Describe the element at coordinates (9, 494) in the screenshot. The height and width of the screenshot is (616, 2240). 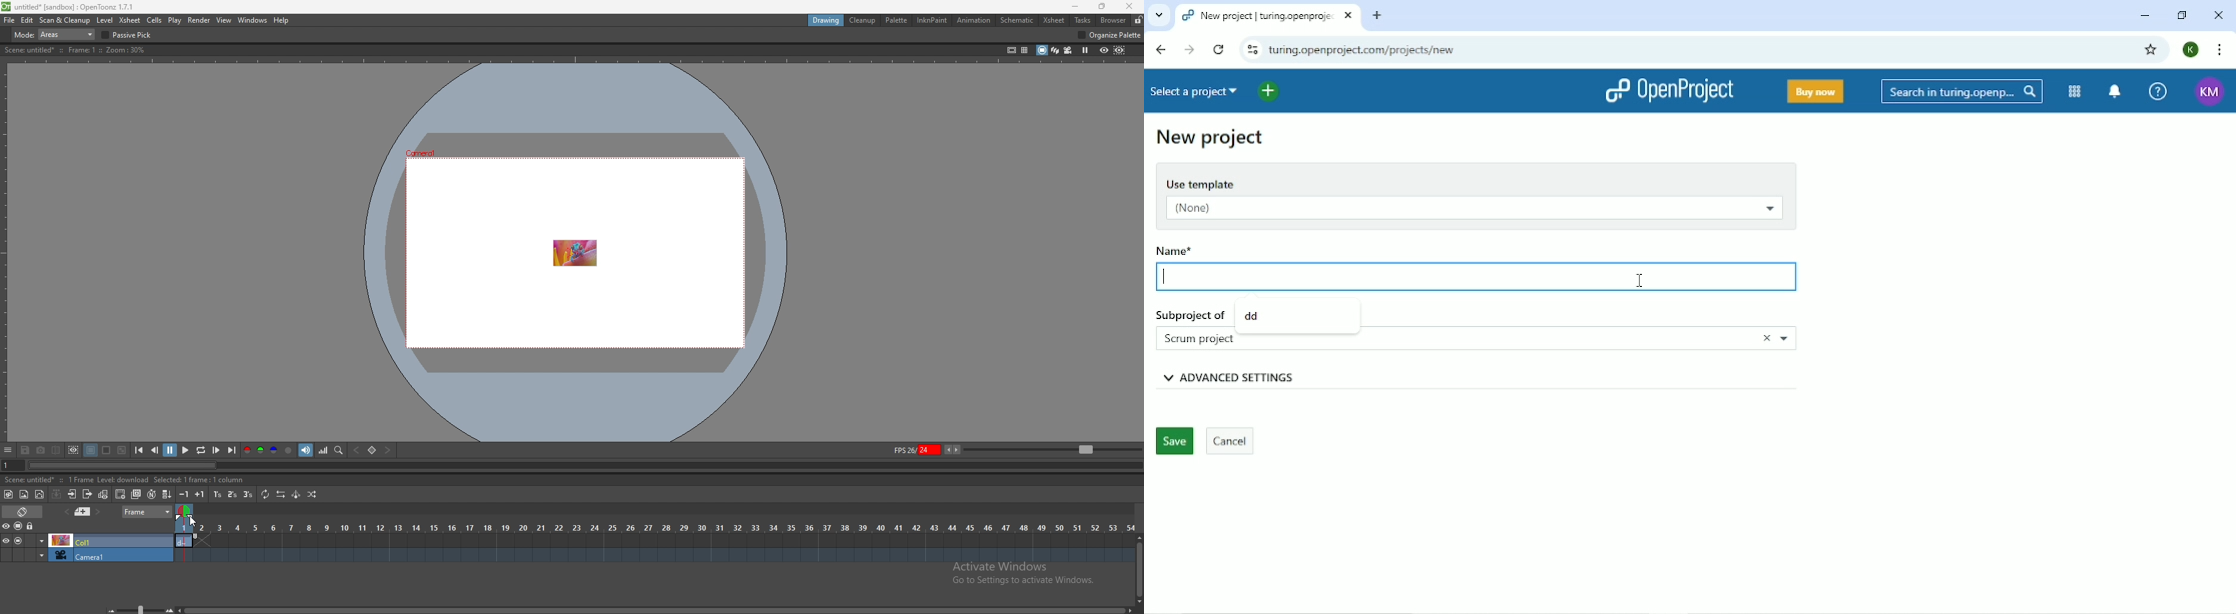
I see `new toonz raster level` at that location.